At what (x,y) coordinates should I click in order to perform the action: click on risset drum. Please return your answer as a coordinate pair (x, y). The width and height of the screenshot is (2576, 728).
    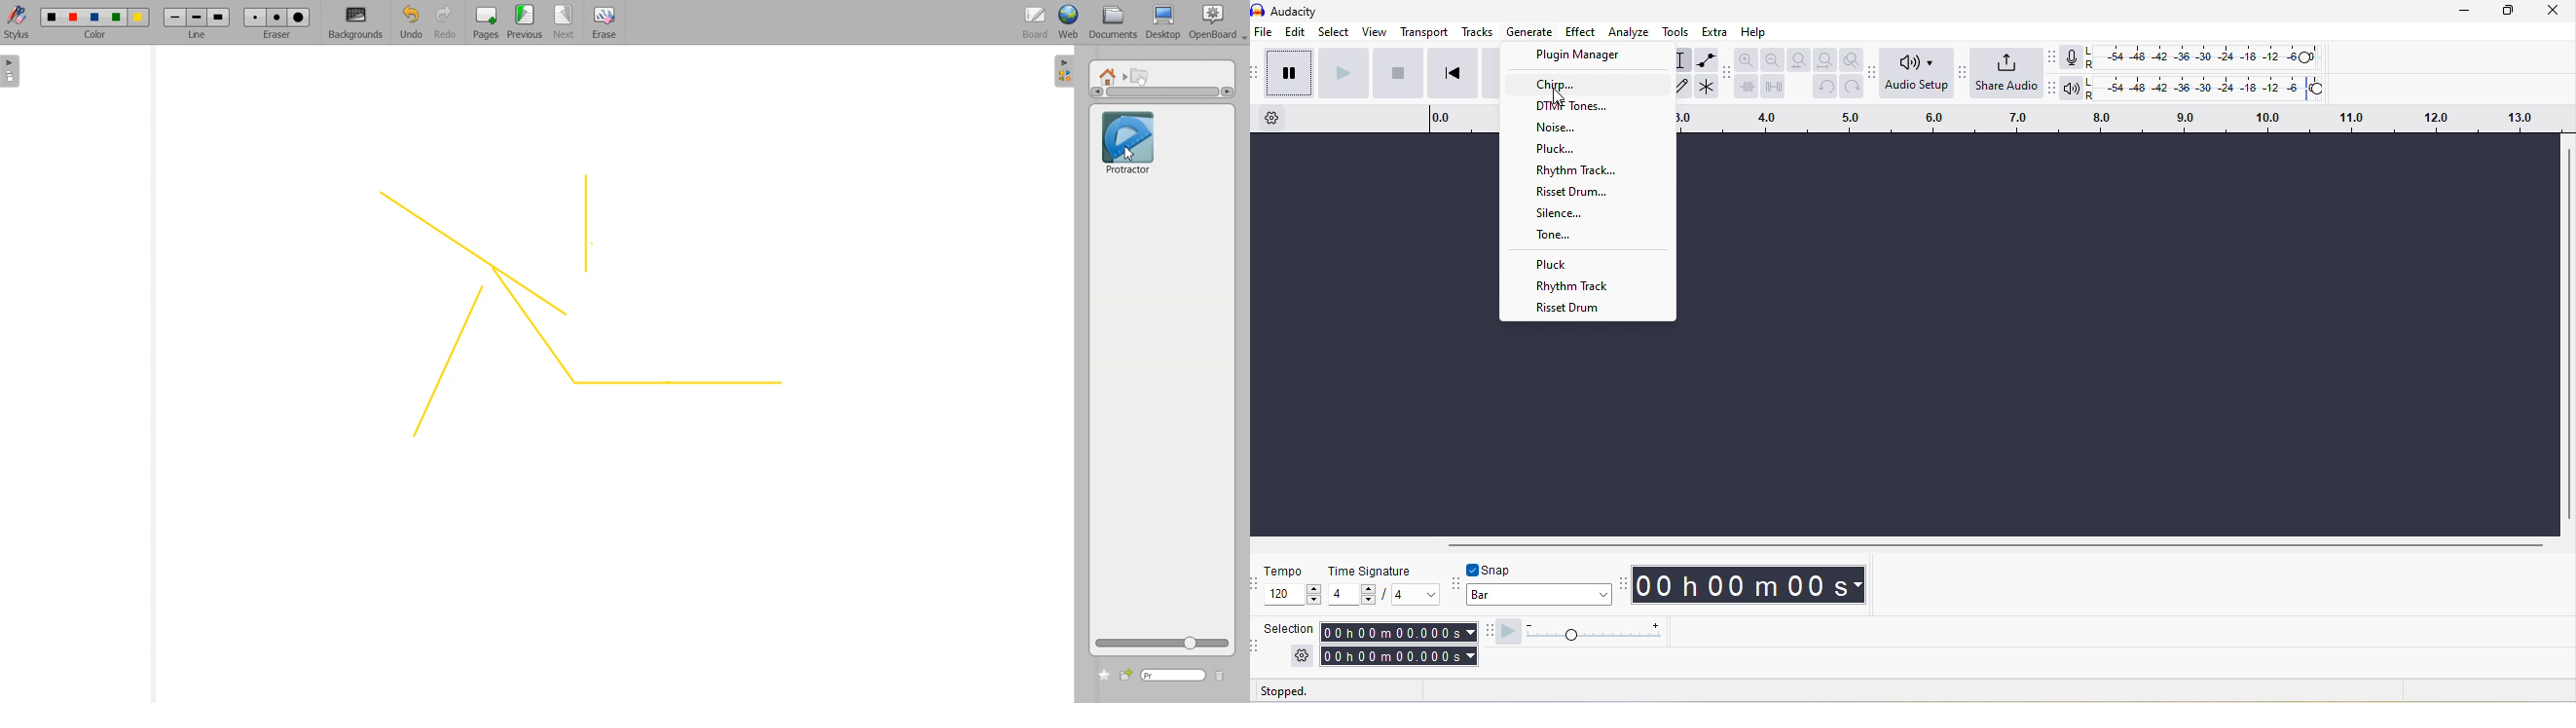
    Looking at the image, I should click on (1570, 308).